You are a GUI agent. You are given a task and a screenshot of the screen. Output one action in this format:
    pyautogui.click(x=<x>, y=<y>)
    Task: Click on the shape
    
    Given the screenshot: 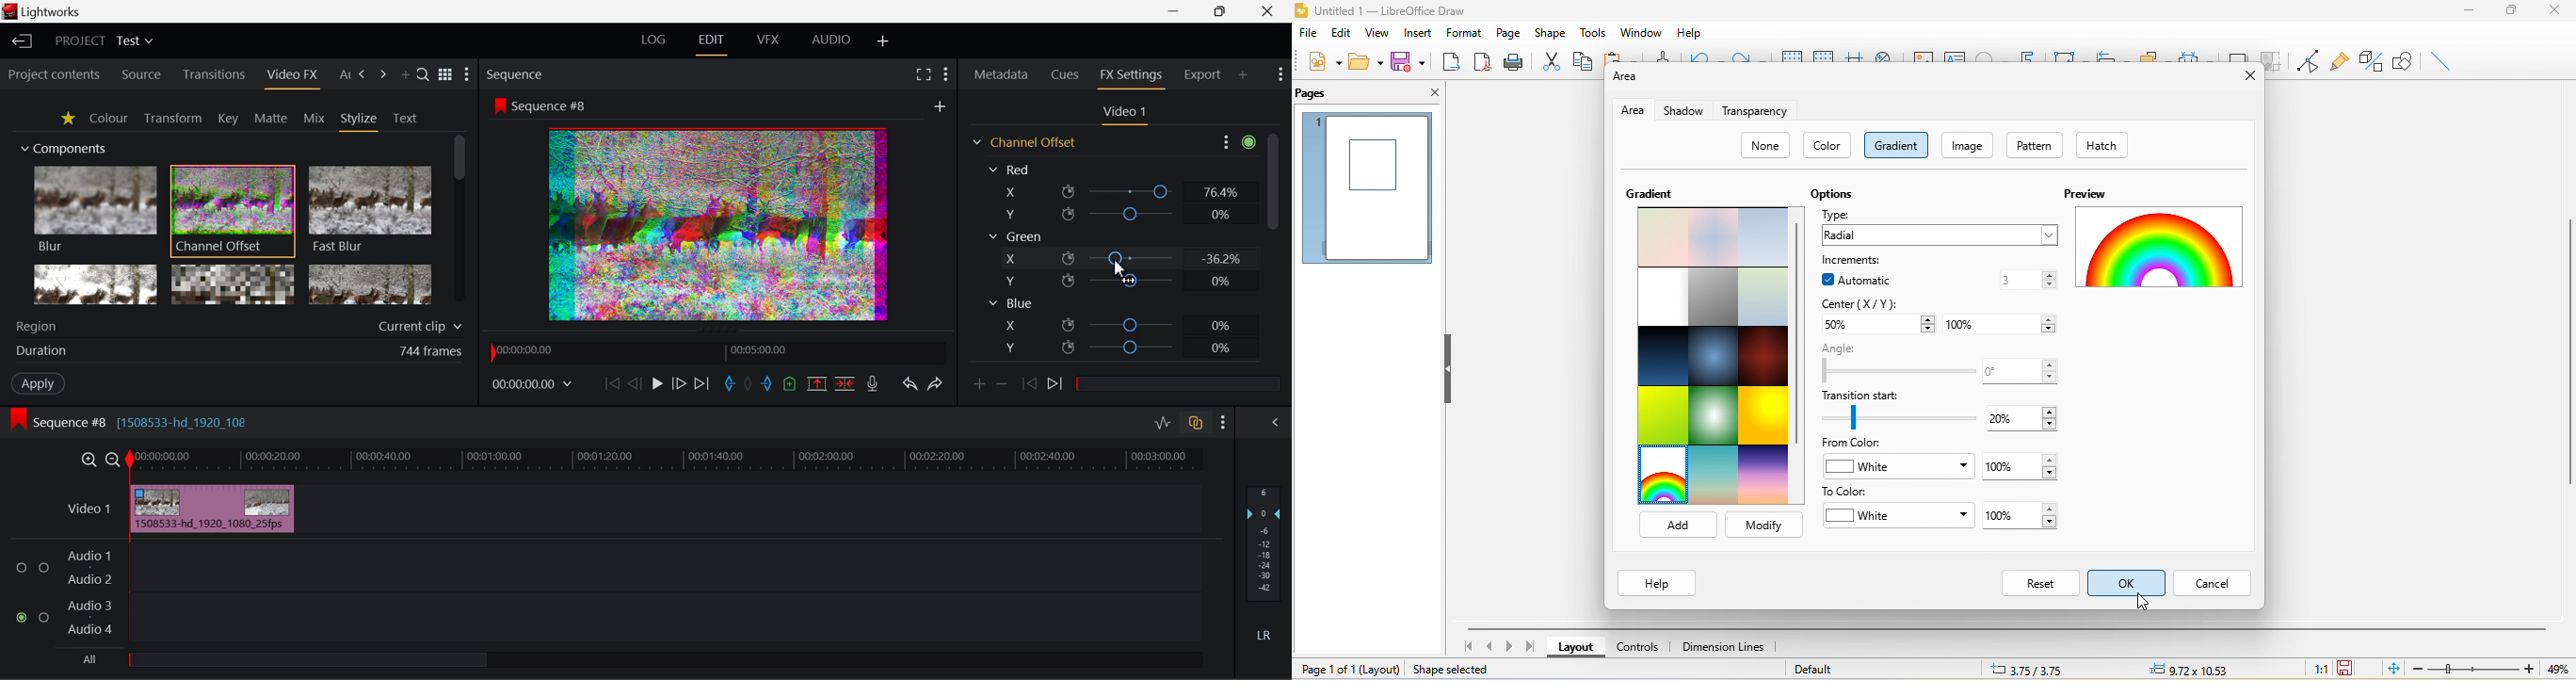 What is the action you would take?
    pyautogui.click(x=1551, y=32)
    